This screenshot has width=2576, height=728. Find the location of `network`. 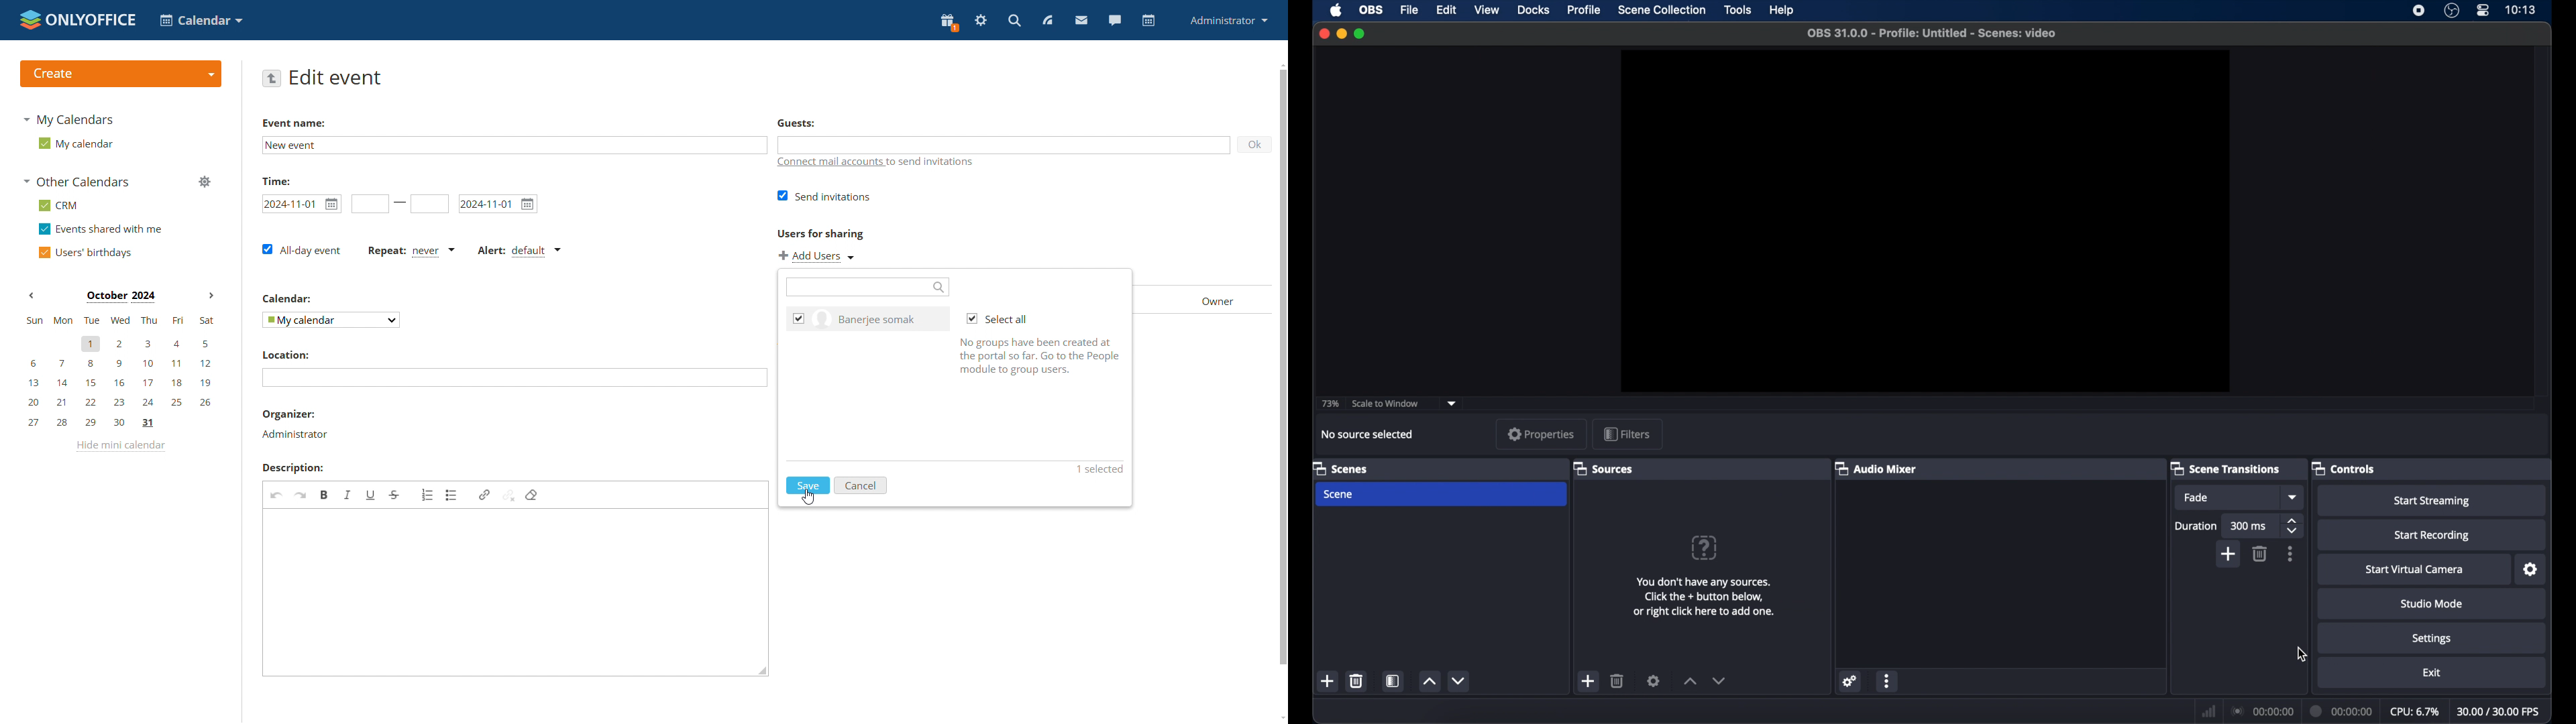

network is located at coordinates (2208, 710).